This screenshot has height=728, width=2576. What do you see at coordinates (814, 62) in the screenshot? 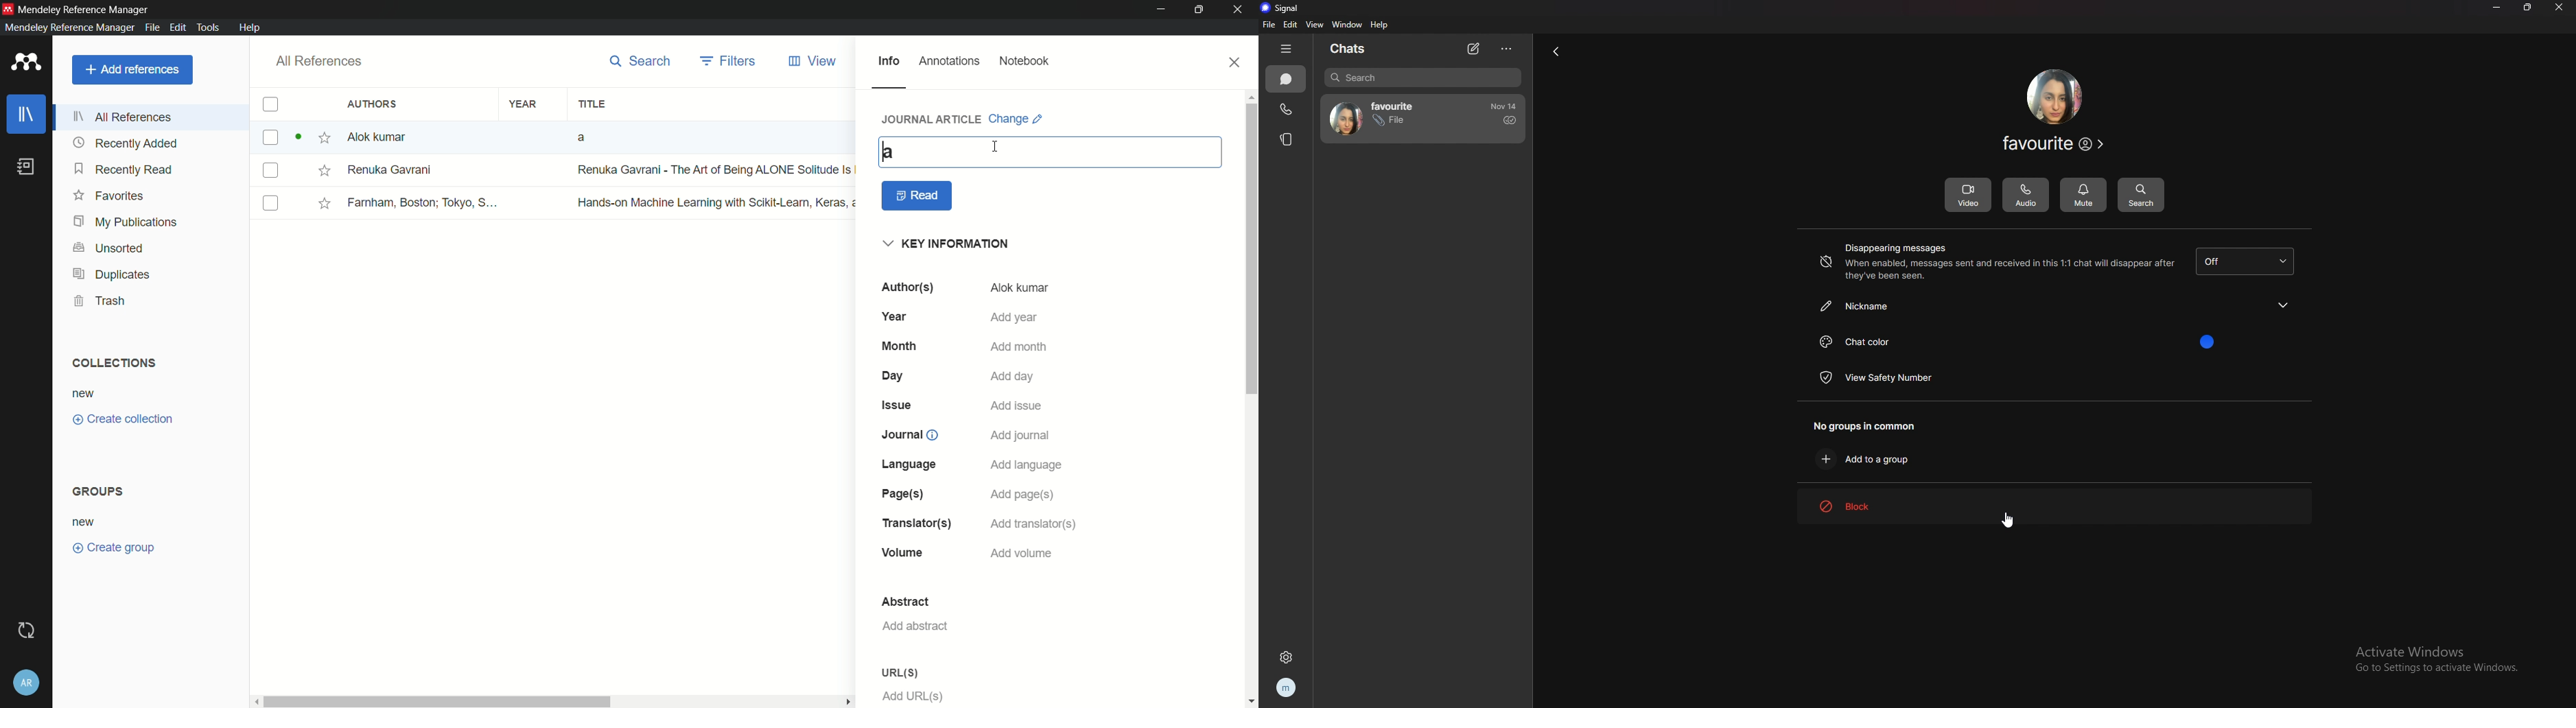
I see `view` at bounding box center [814, 62].